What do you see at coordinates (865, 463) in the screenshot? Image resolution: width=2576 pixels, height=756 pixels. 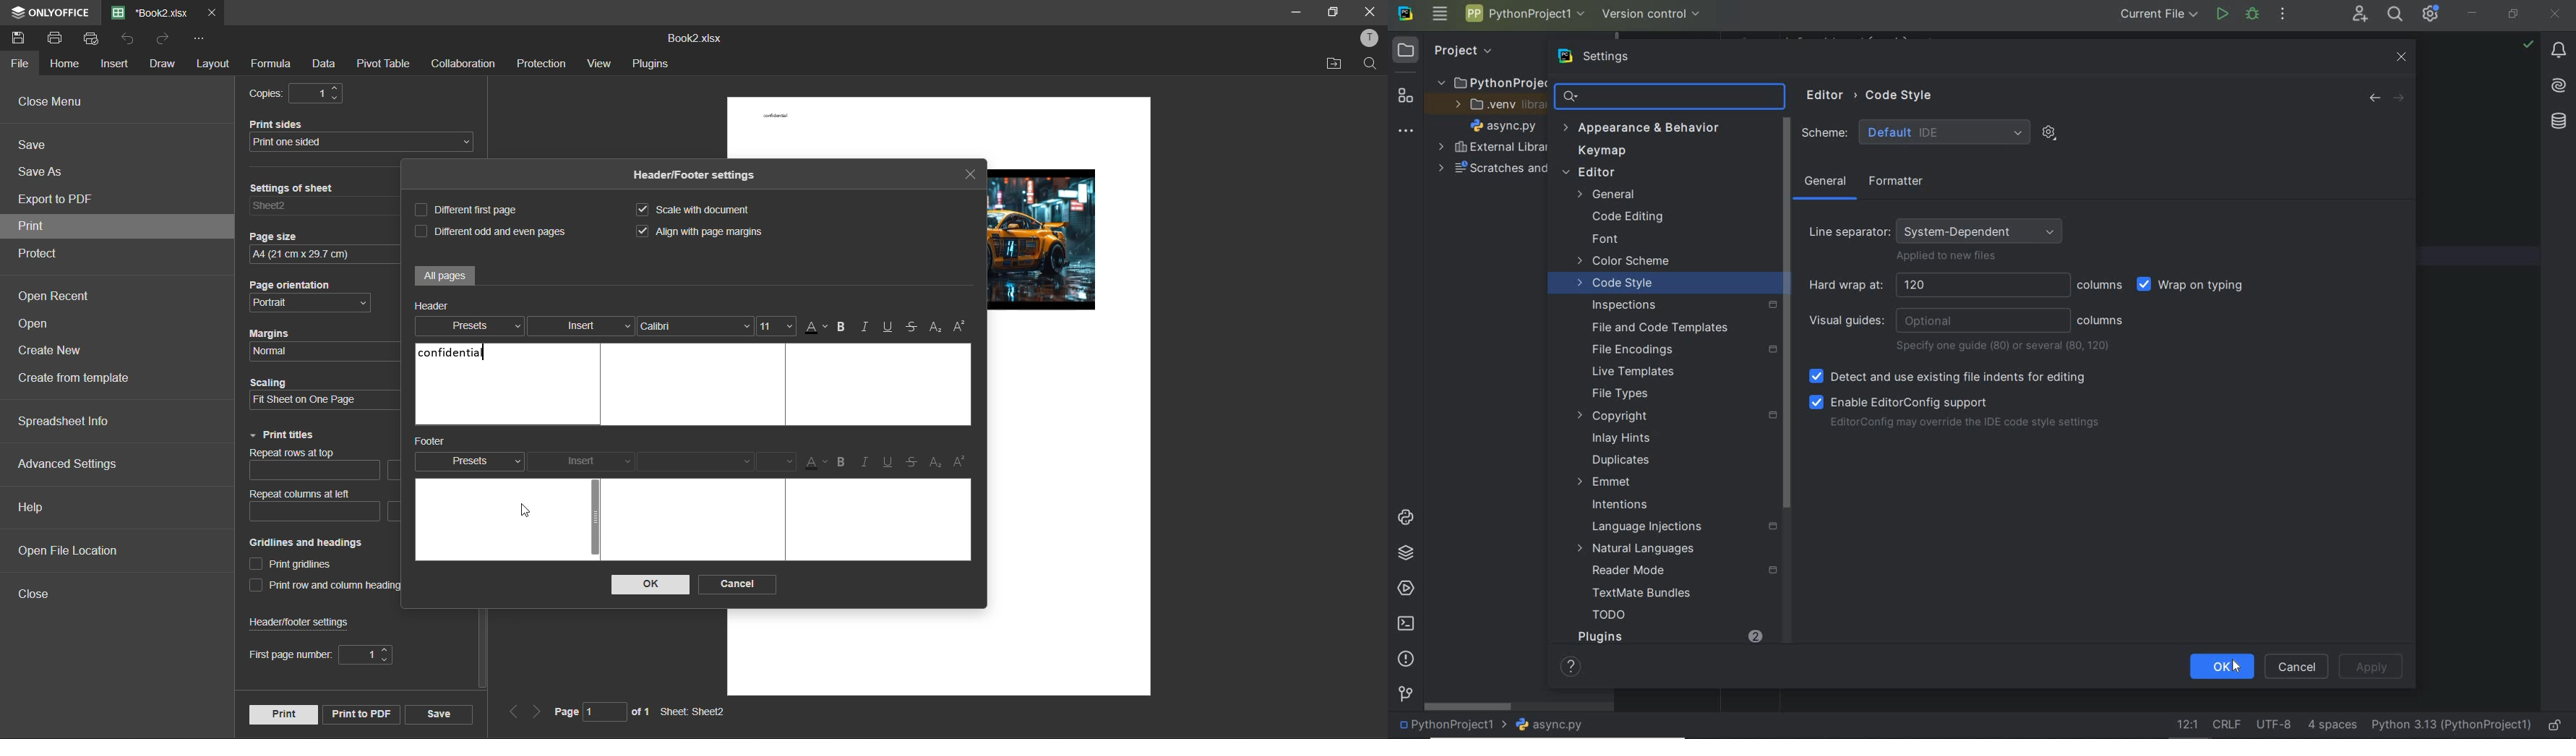 I see `italic` at bounding box center [865, 463].